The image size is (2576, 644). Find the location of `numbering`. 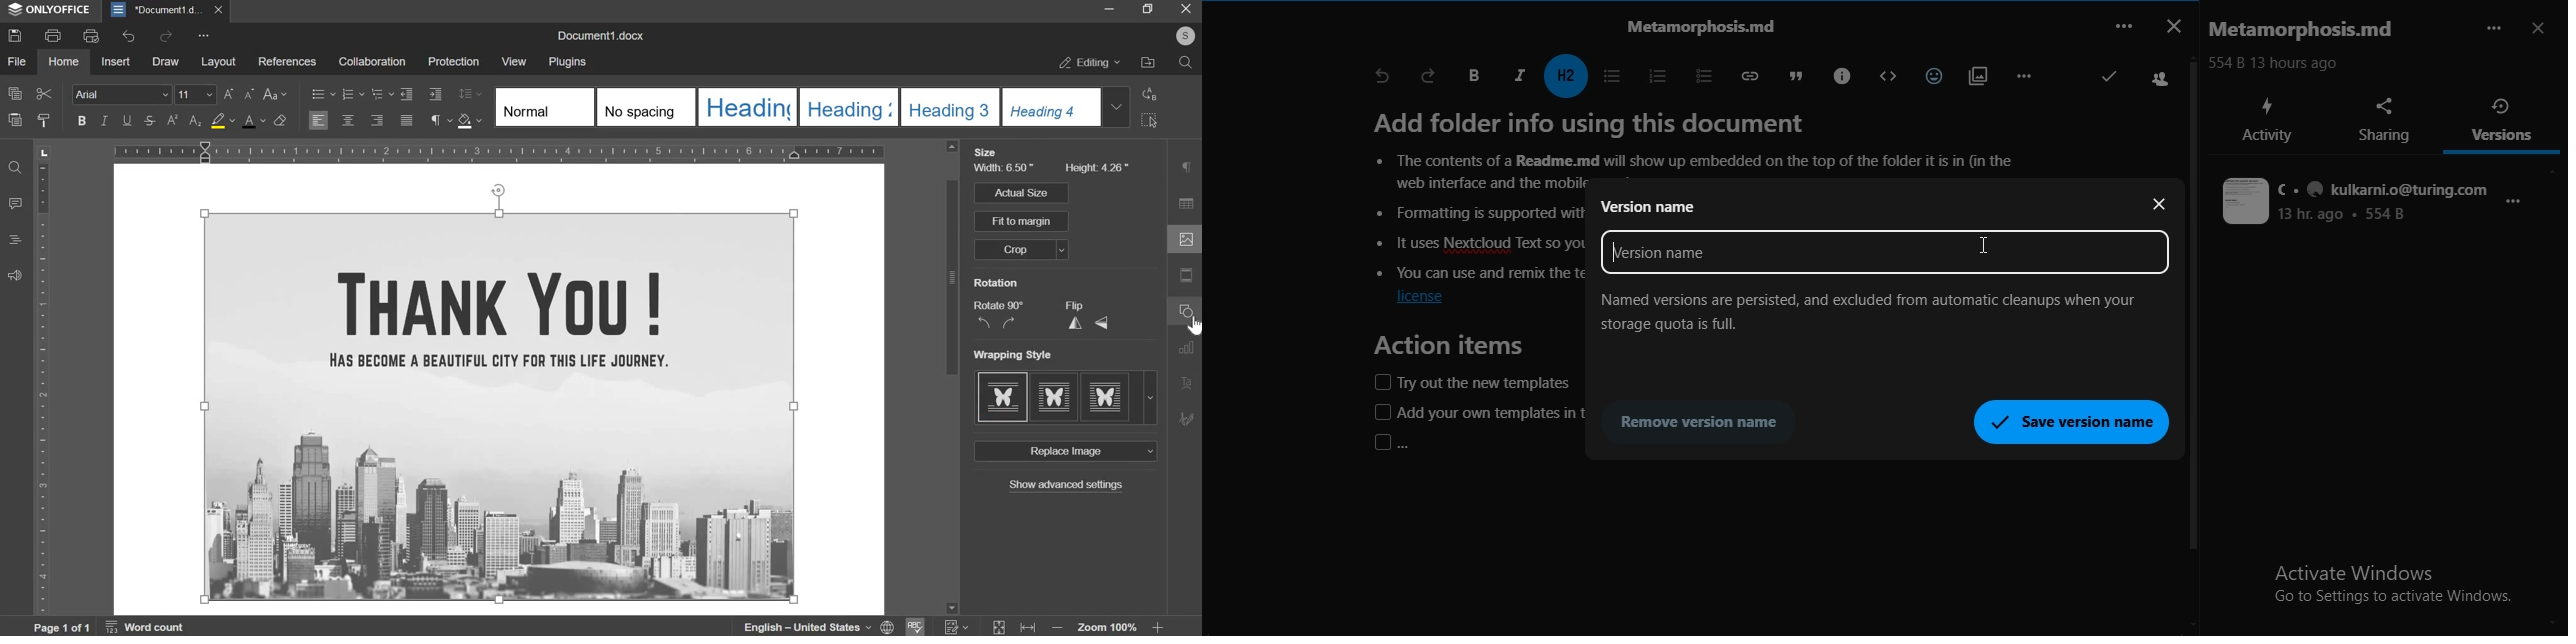

numbering is located at coordinates (352, 94).